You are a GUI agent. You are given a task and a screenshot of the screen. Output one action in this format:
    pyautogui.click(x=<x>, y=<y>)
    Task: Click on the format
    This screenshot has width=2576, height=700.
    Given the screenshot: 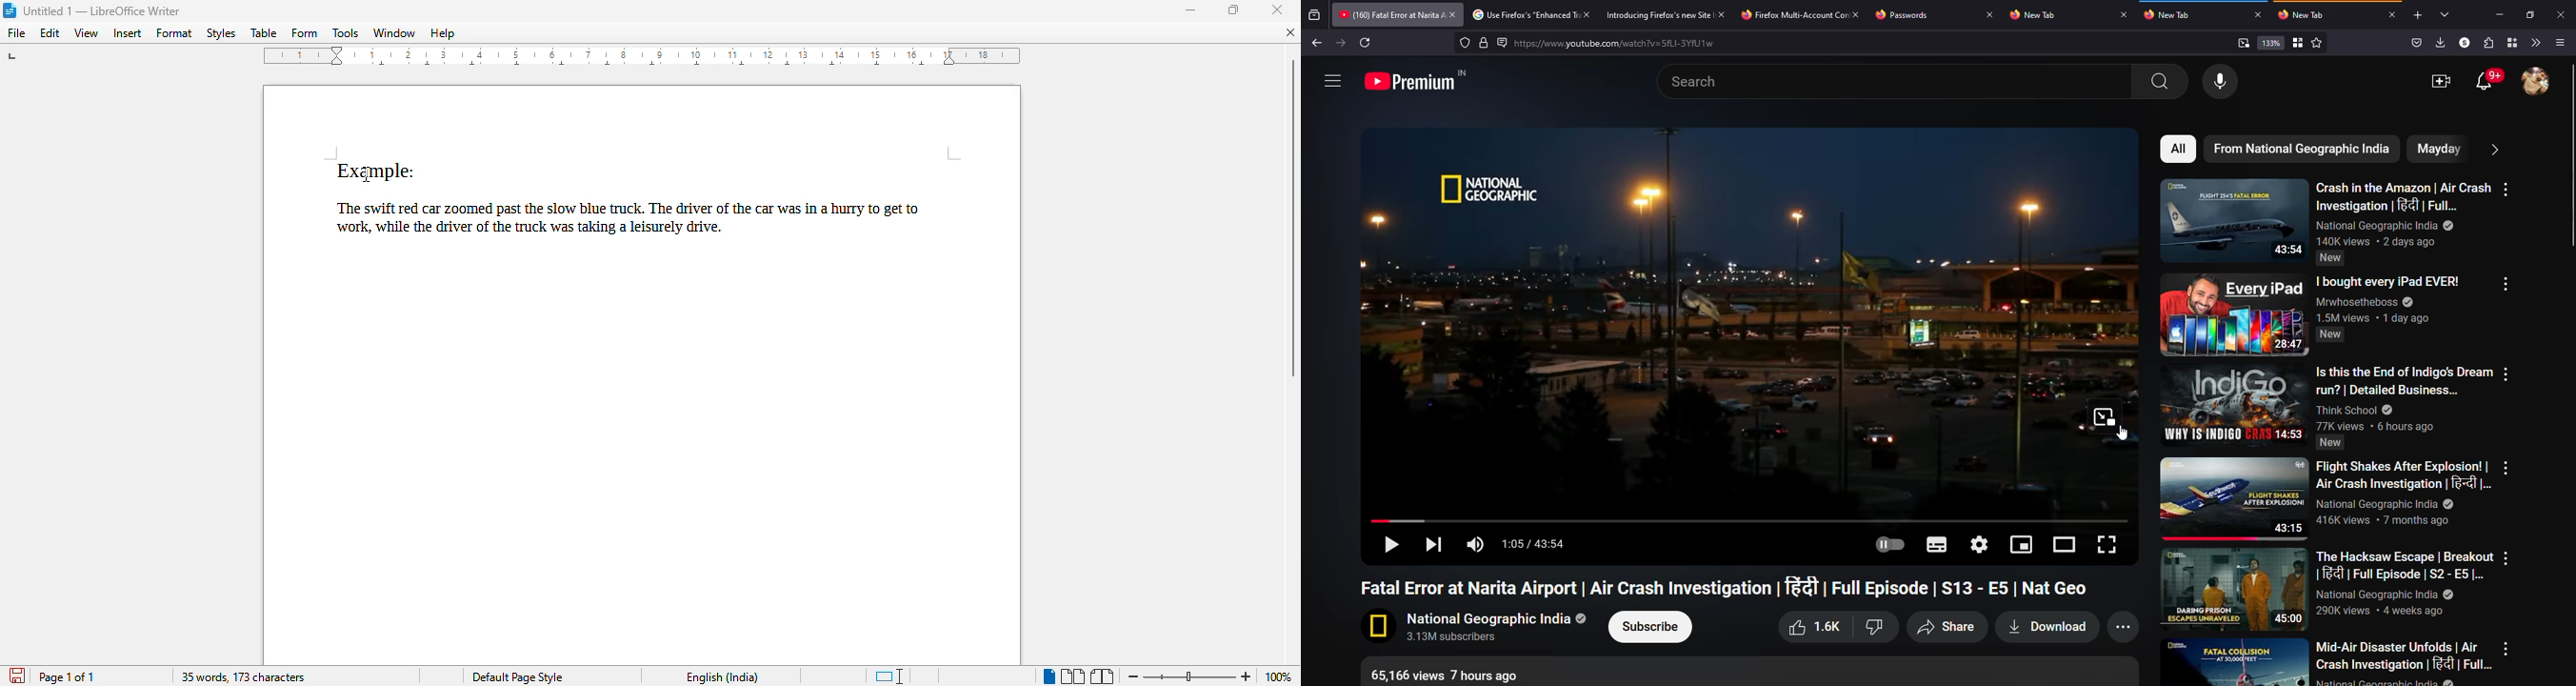 What is the action you would take?
    pyautogui.click(x=175, y=32)
    